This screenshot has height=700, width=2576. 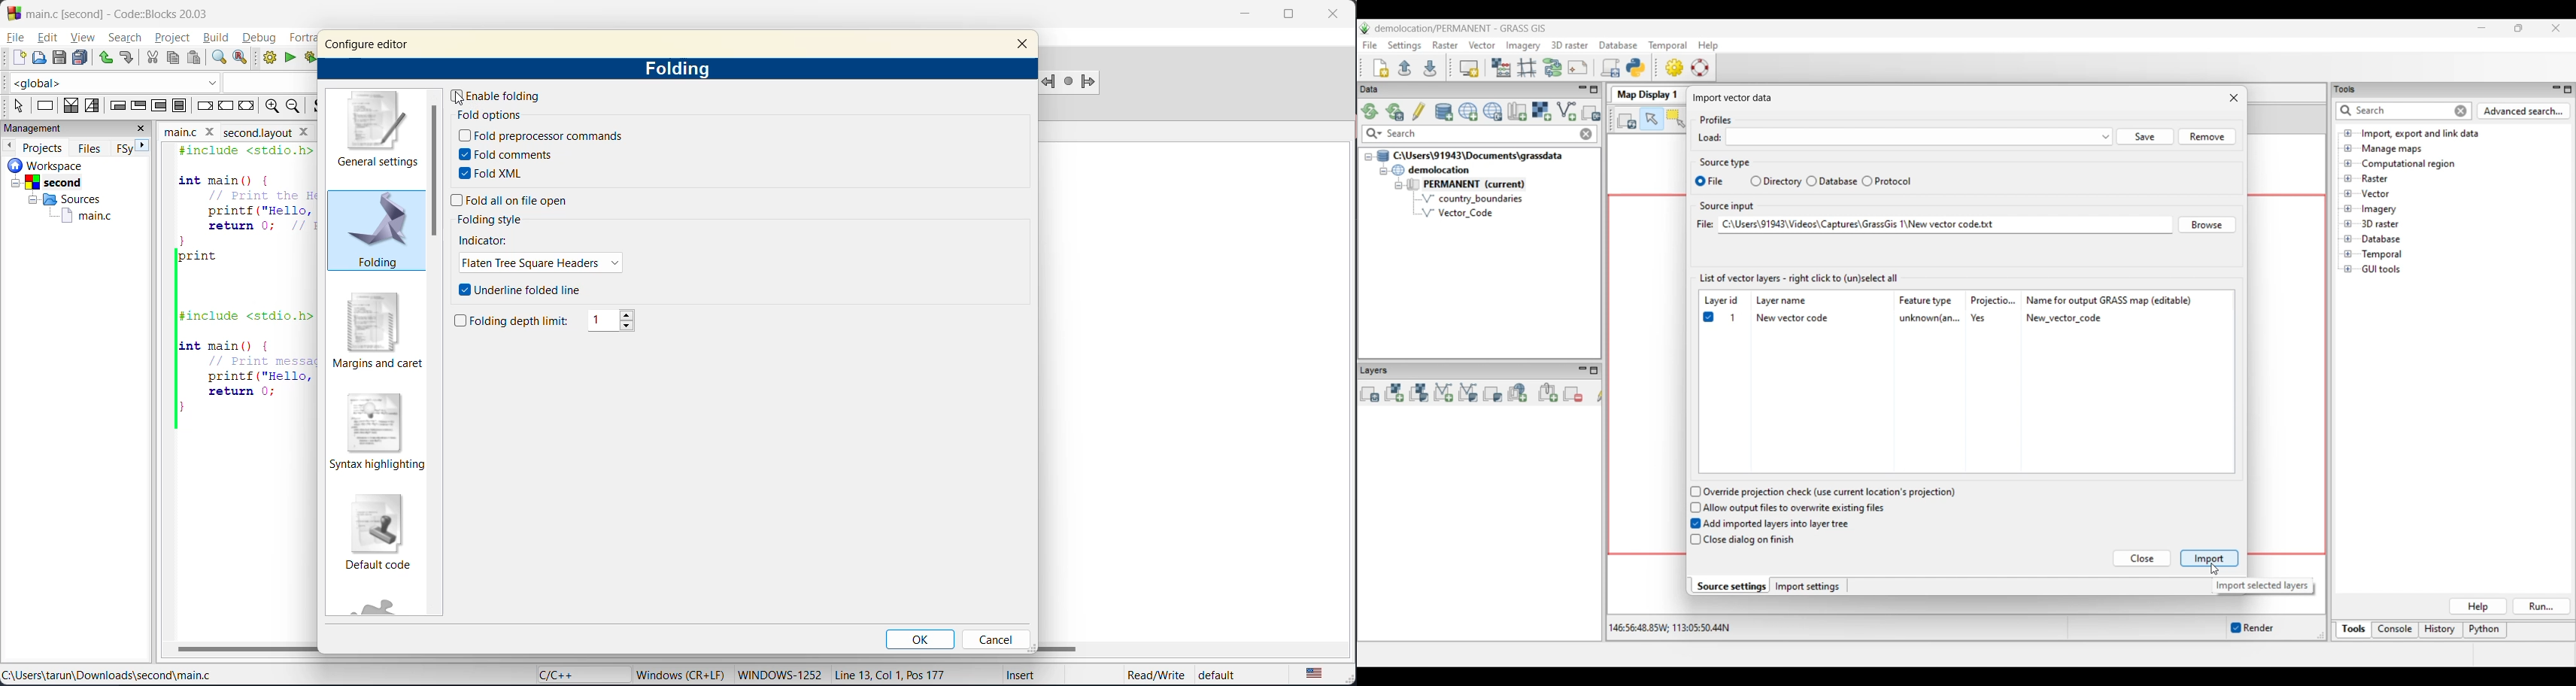 I want to click on last jump, so click(x=1070, y=81).